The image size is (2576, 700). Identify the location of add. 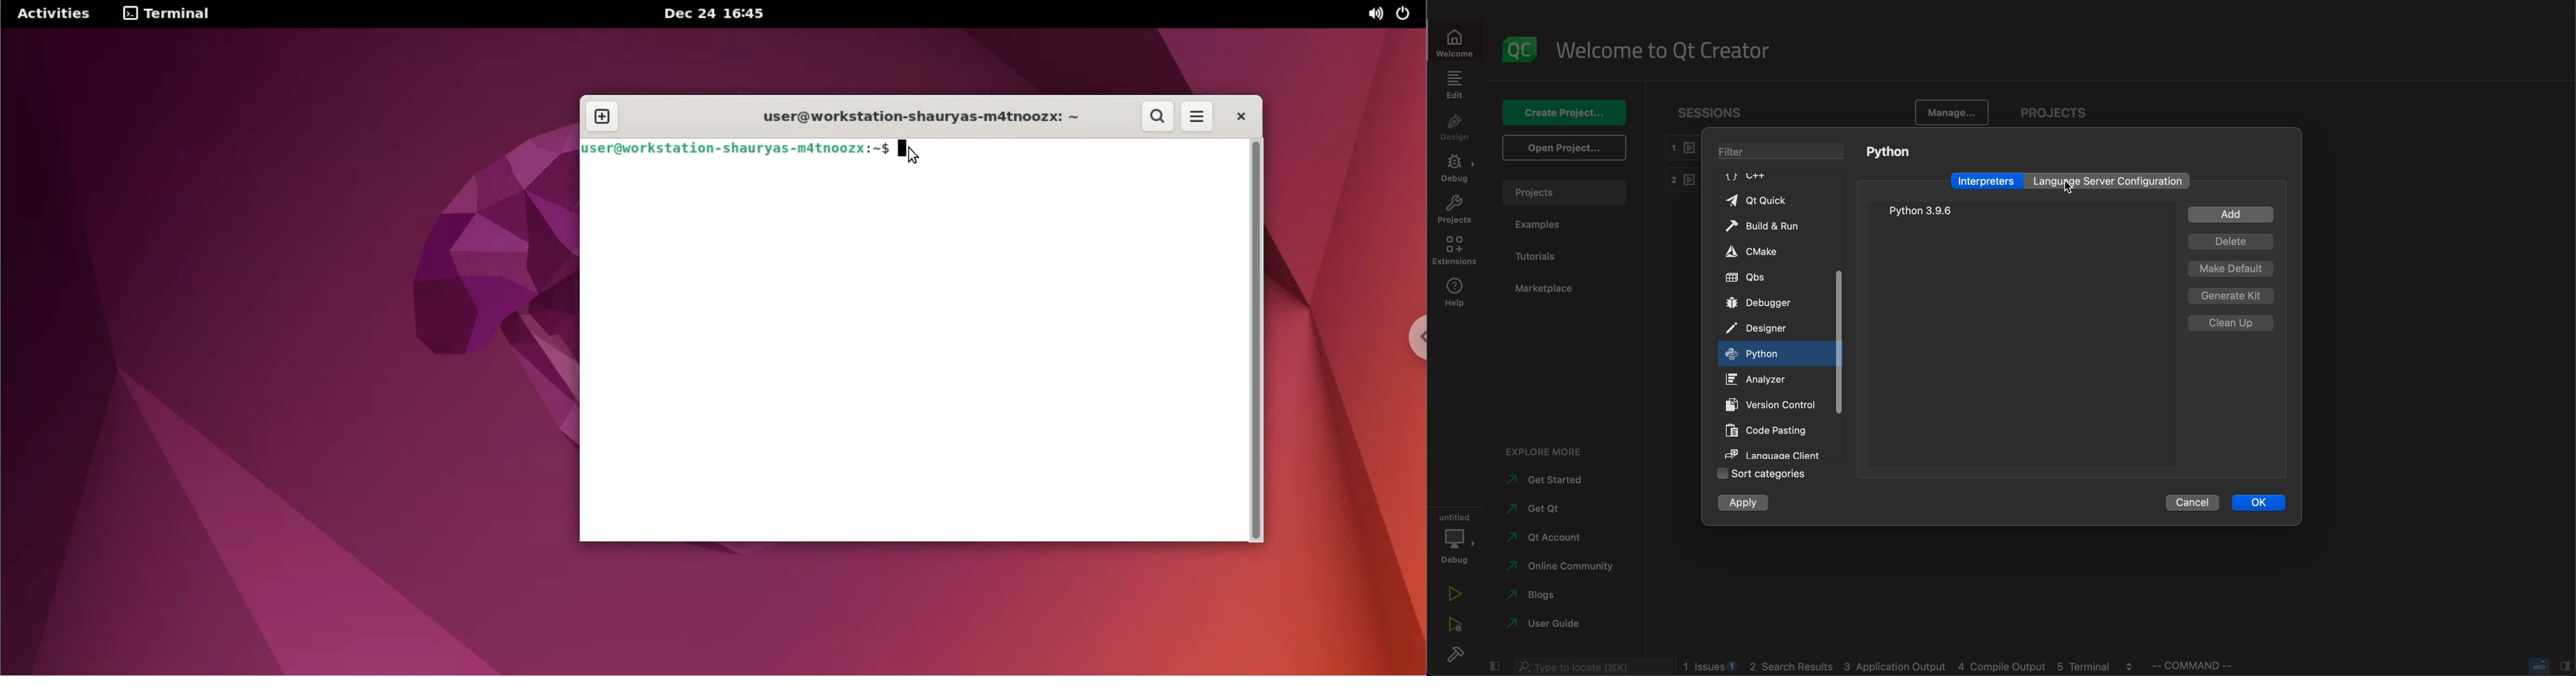
(2230, 215).